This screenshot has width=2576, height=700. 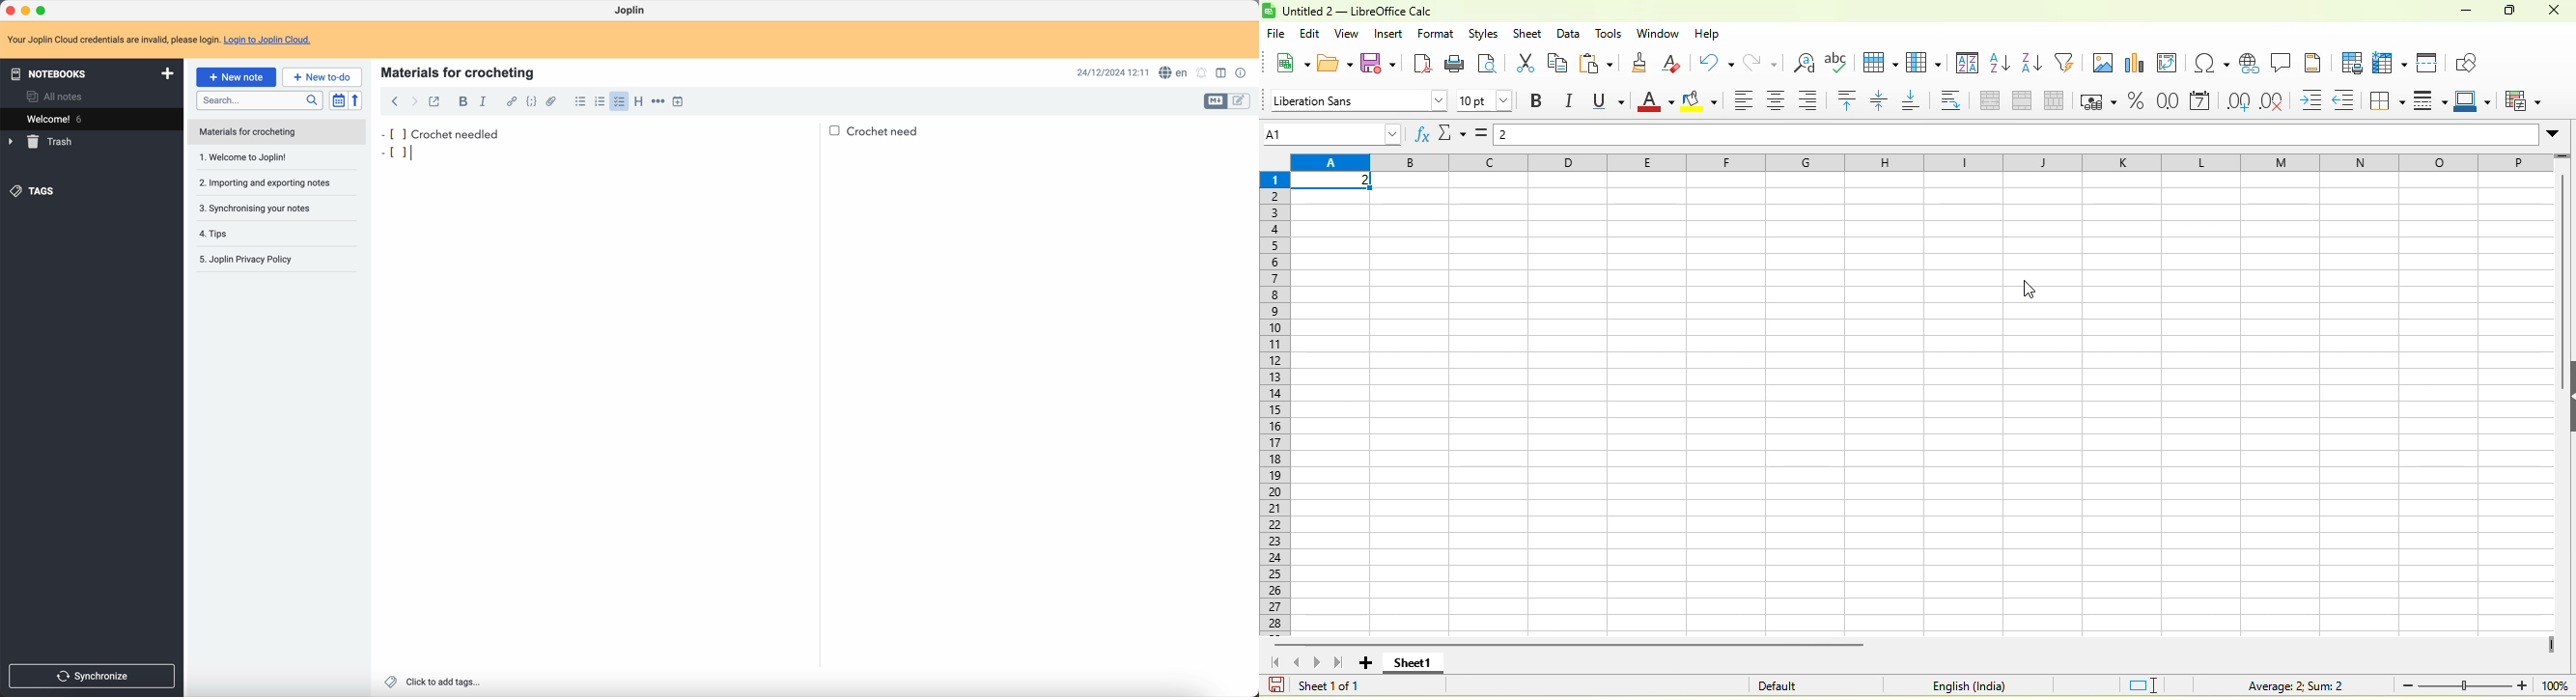 I want to click on close, so click(x=12, y=10).